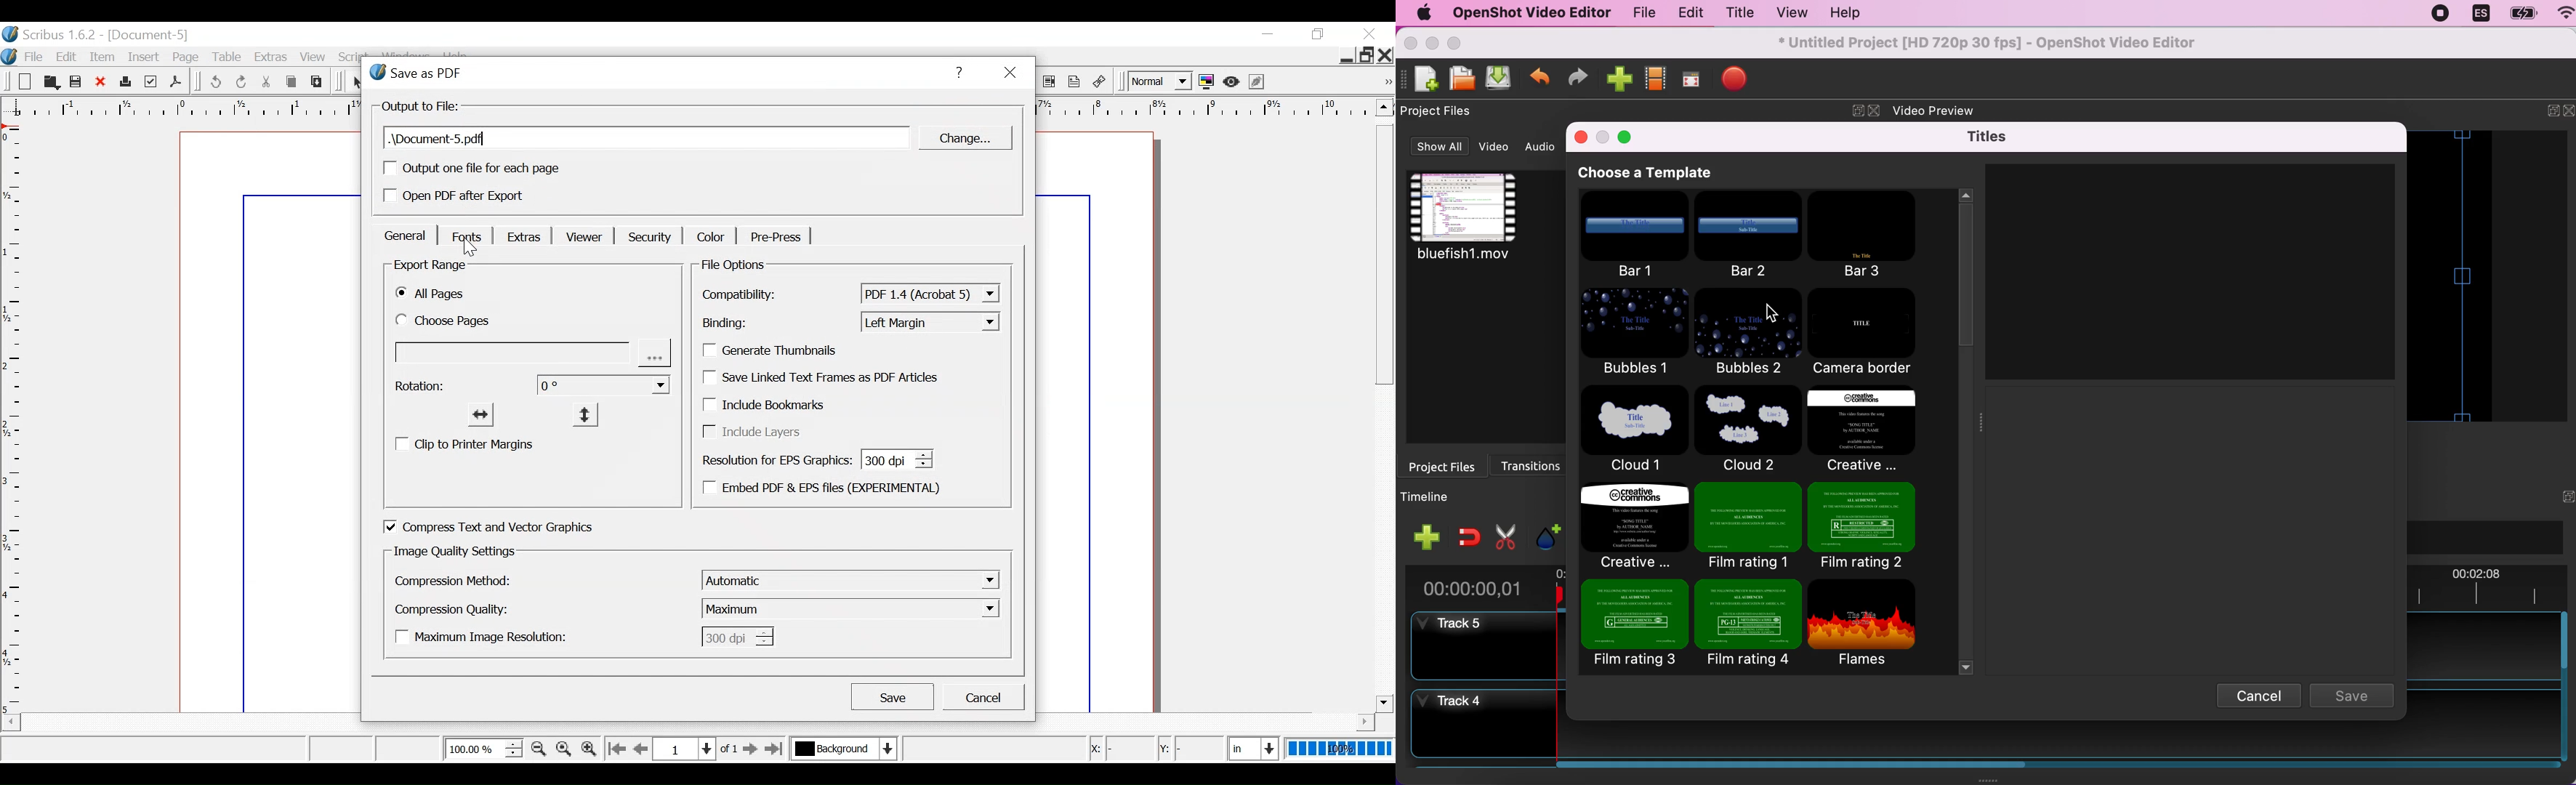  I want to click on Compression method, so click(453, 581).